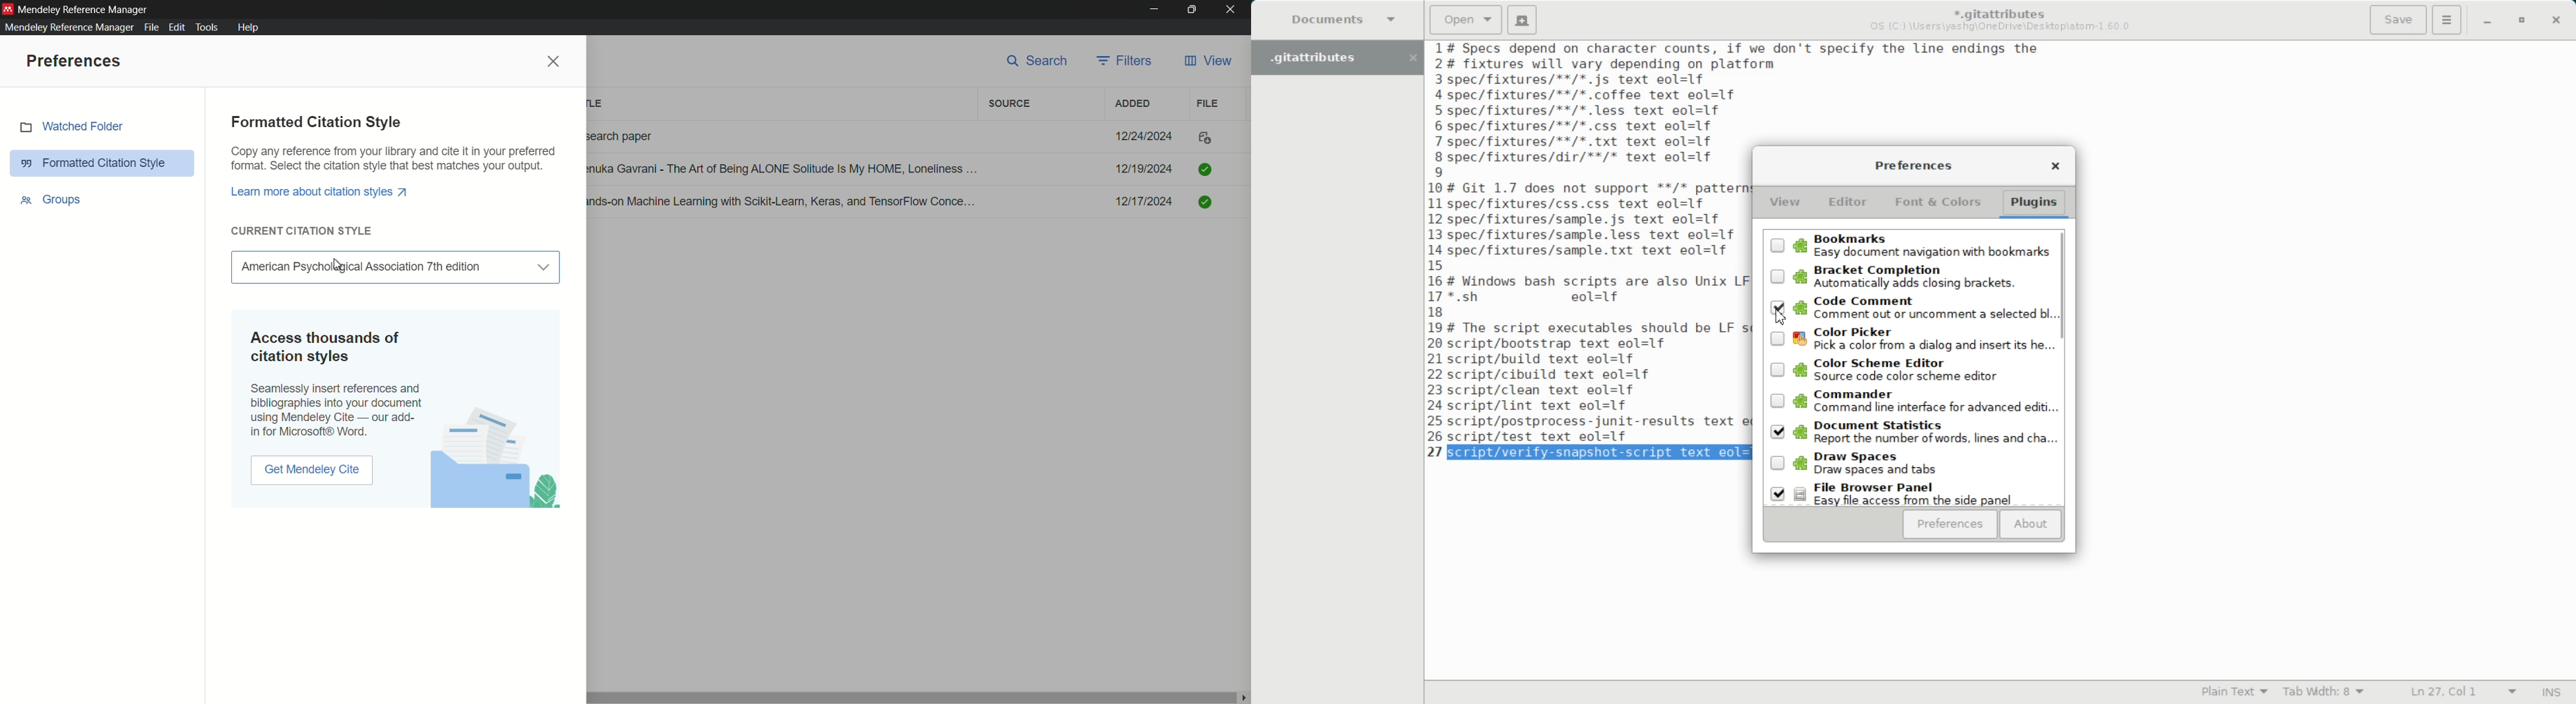 This screenshot has height=728, width=2576. I want to click on mendeley reference manager, so click(67, 27).